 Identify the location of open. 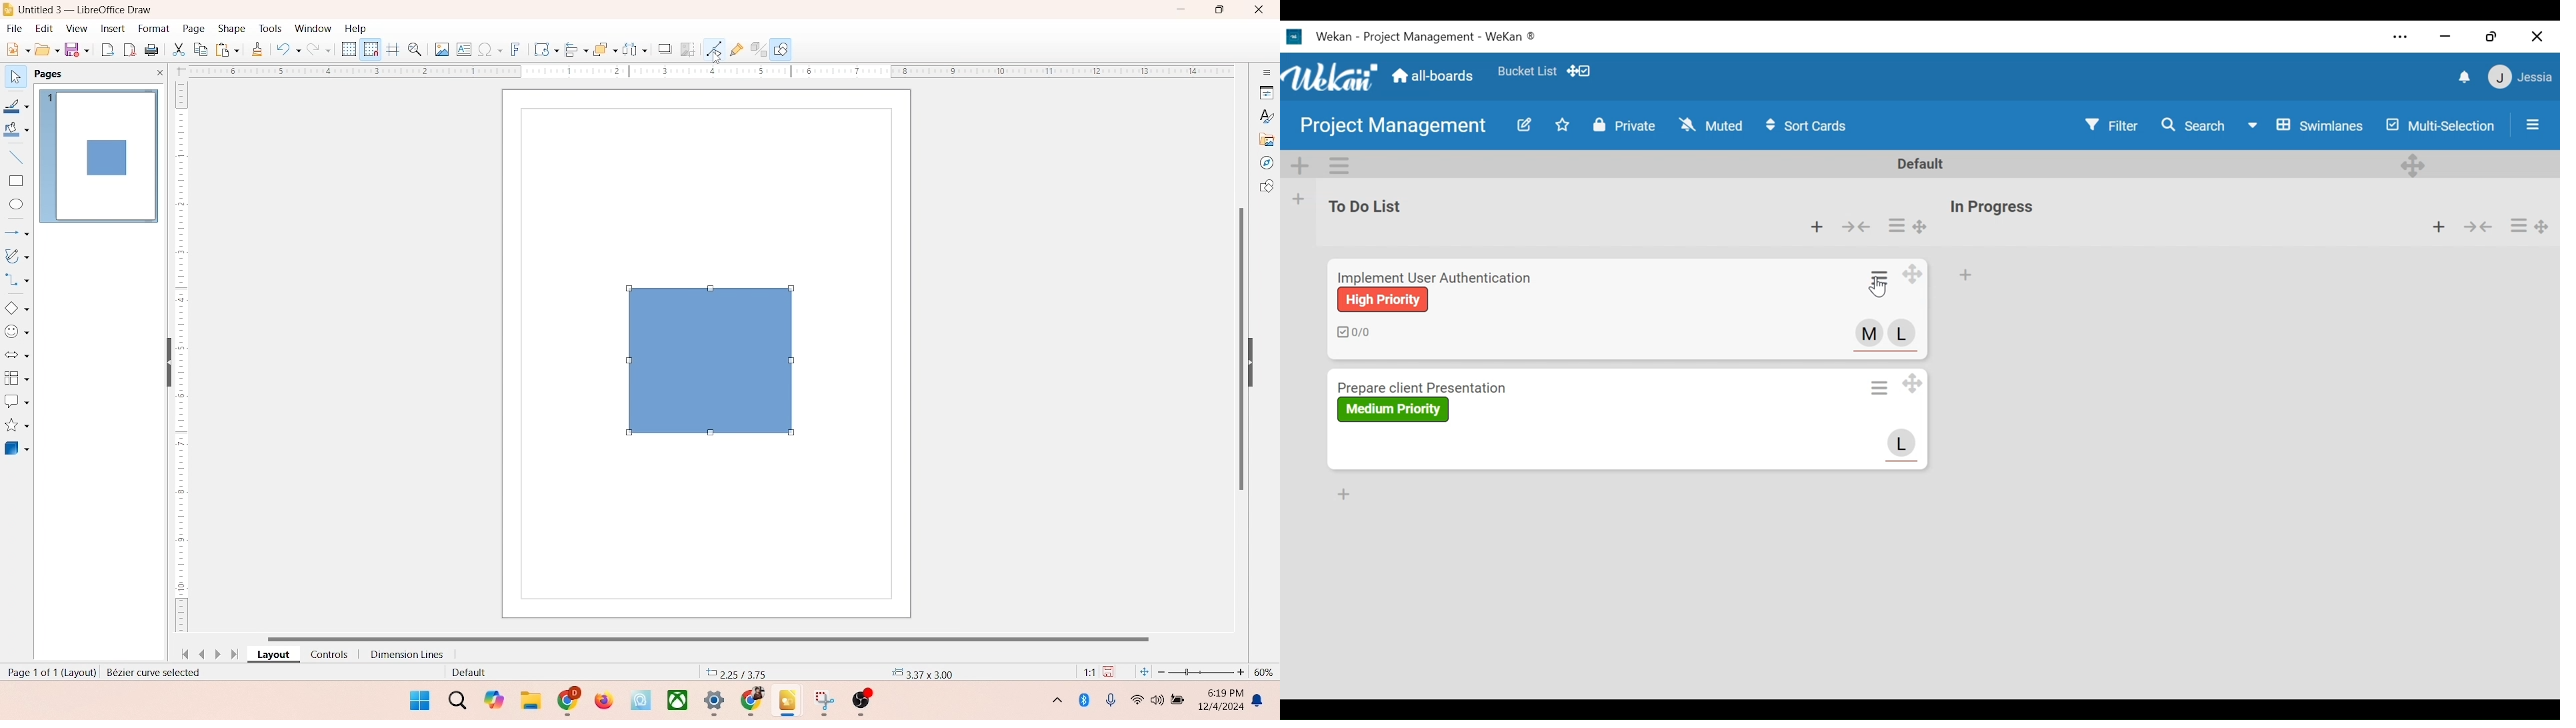
(45, 49).